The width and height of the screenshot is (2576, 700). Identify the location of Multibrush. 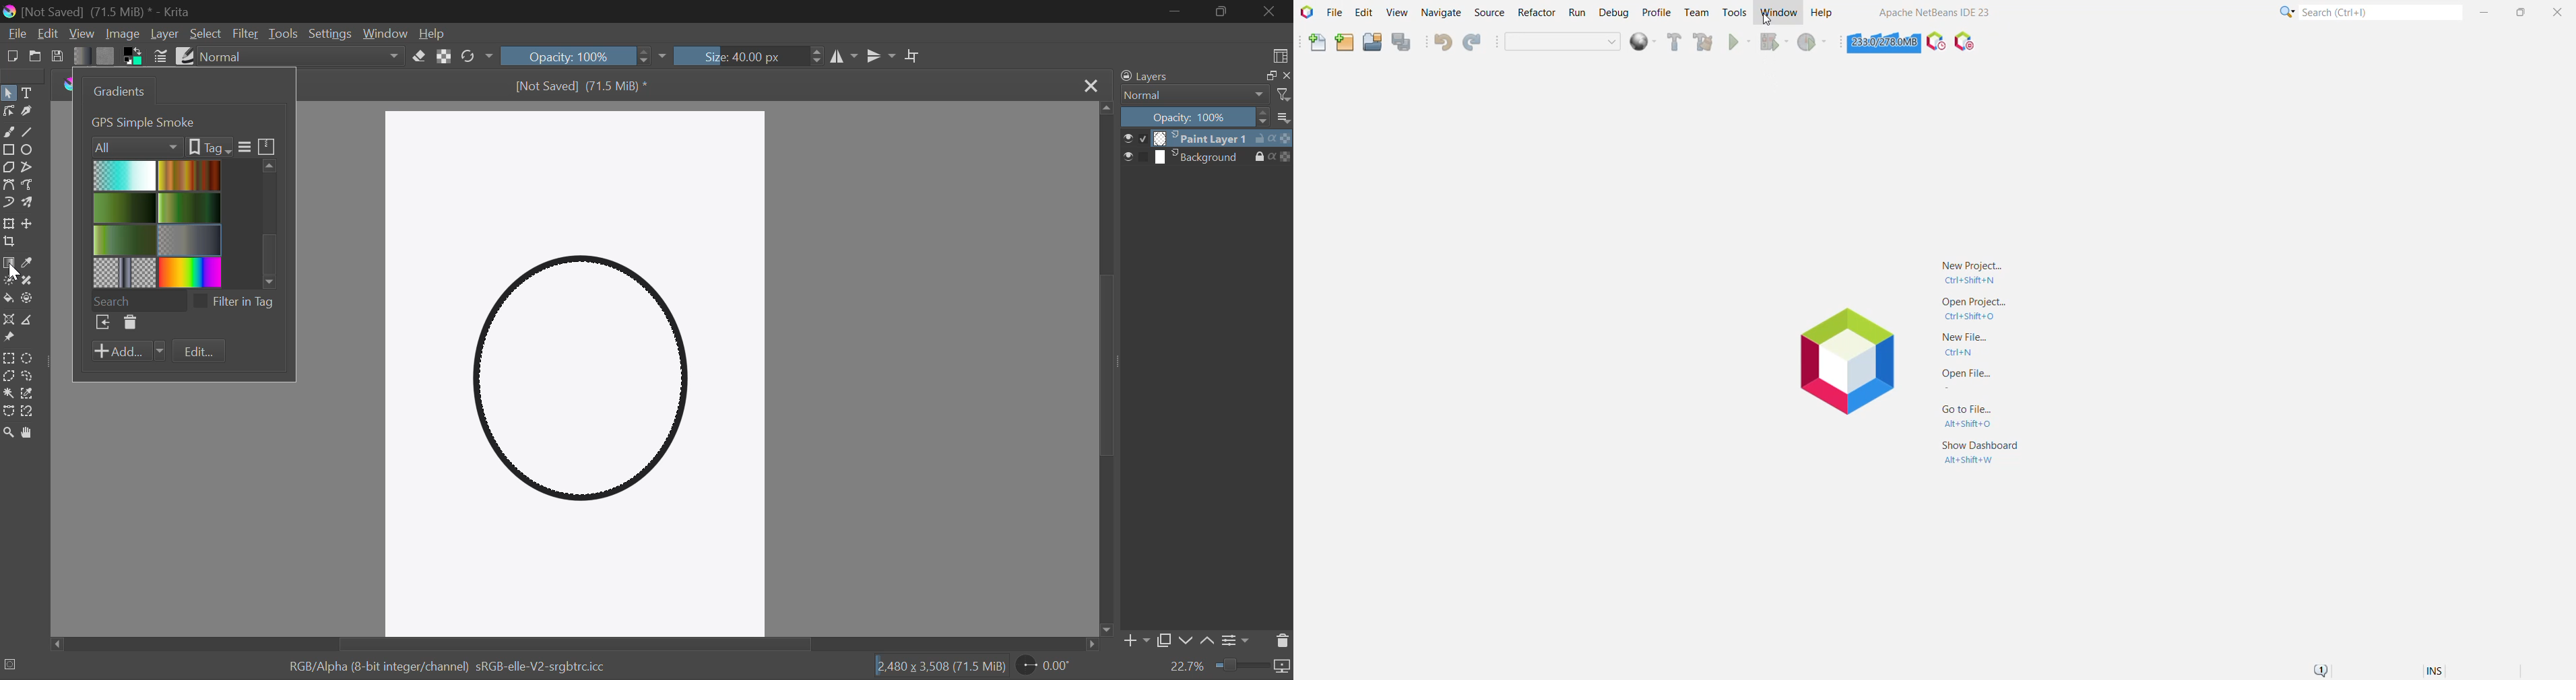
(29, 204).